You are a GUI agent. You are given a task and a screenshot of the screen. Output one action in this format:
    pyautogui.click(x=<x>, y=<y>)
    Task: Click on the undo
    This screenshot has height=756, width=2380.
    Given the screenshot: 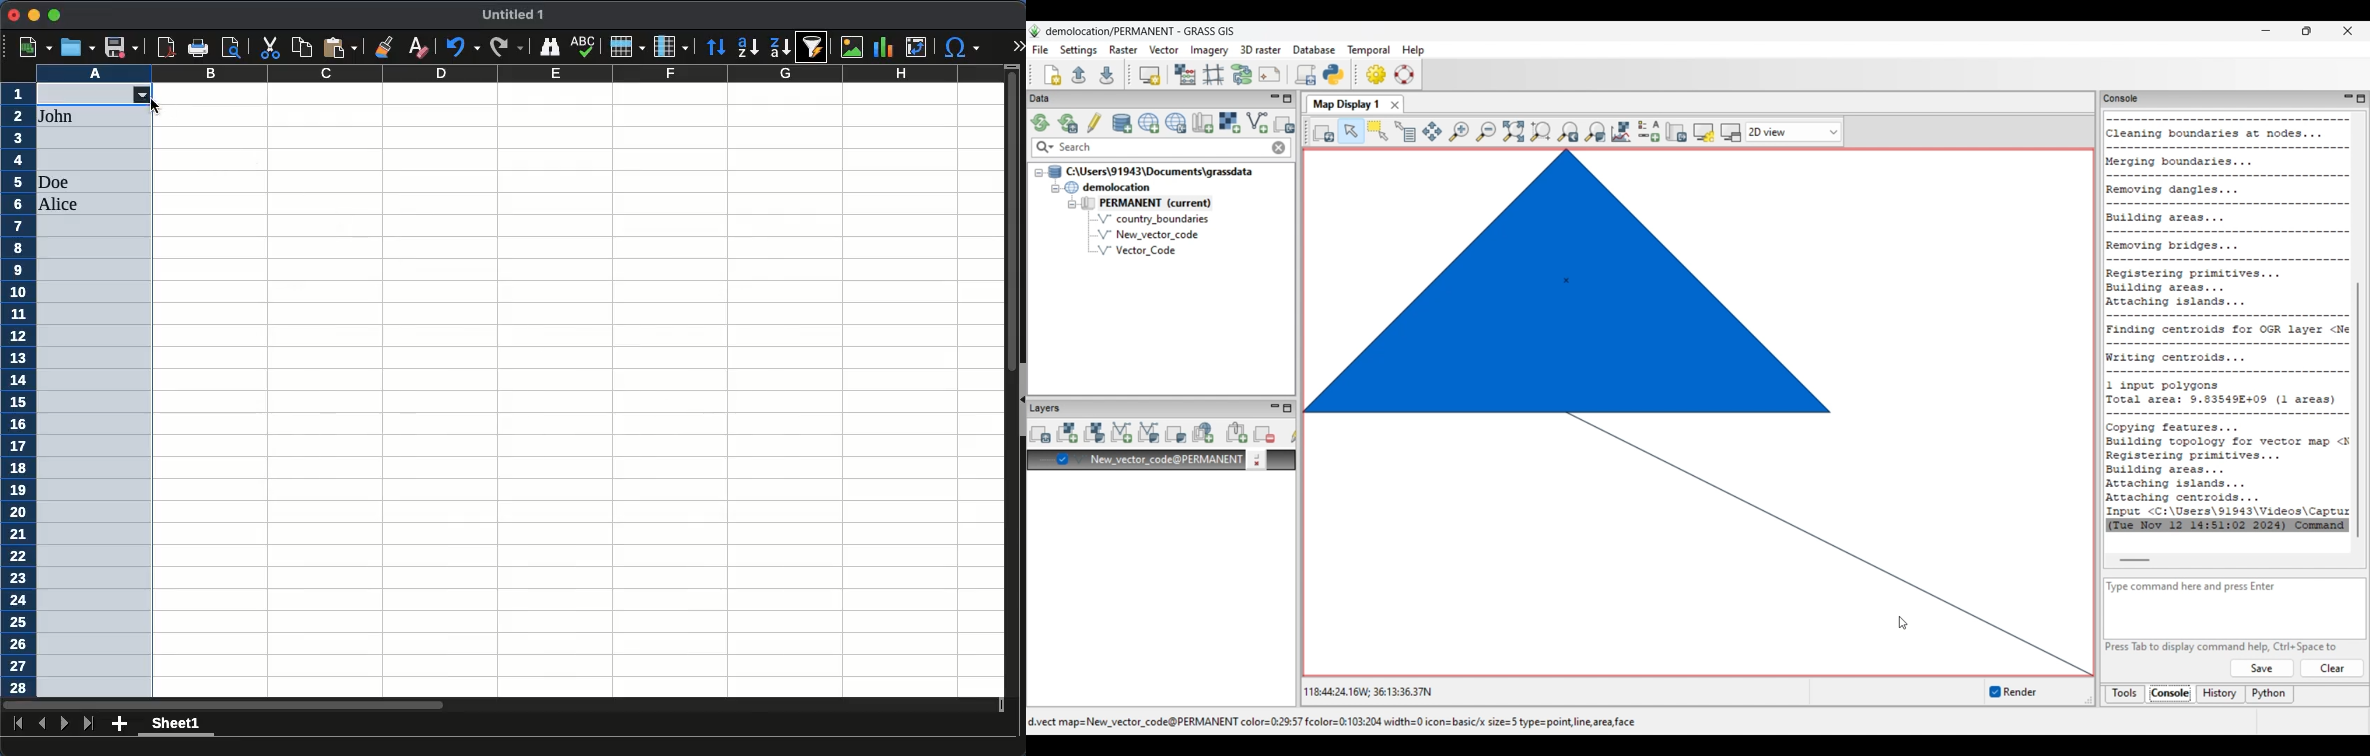 What is the action you would take?
    pyautogui.click(x=461, y=48)
    